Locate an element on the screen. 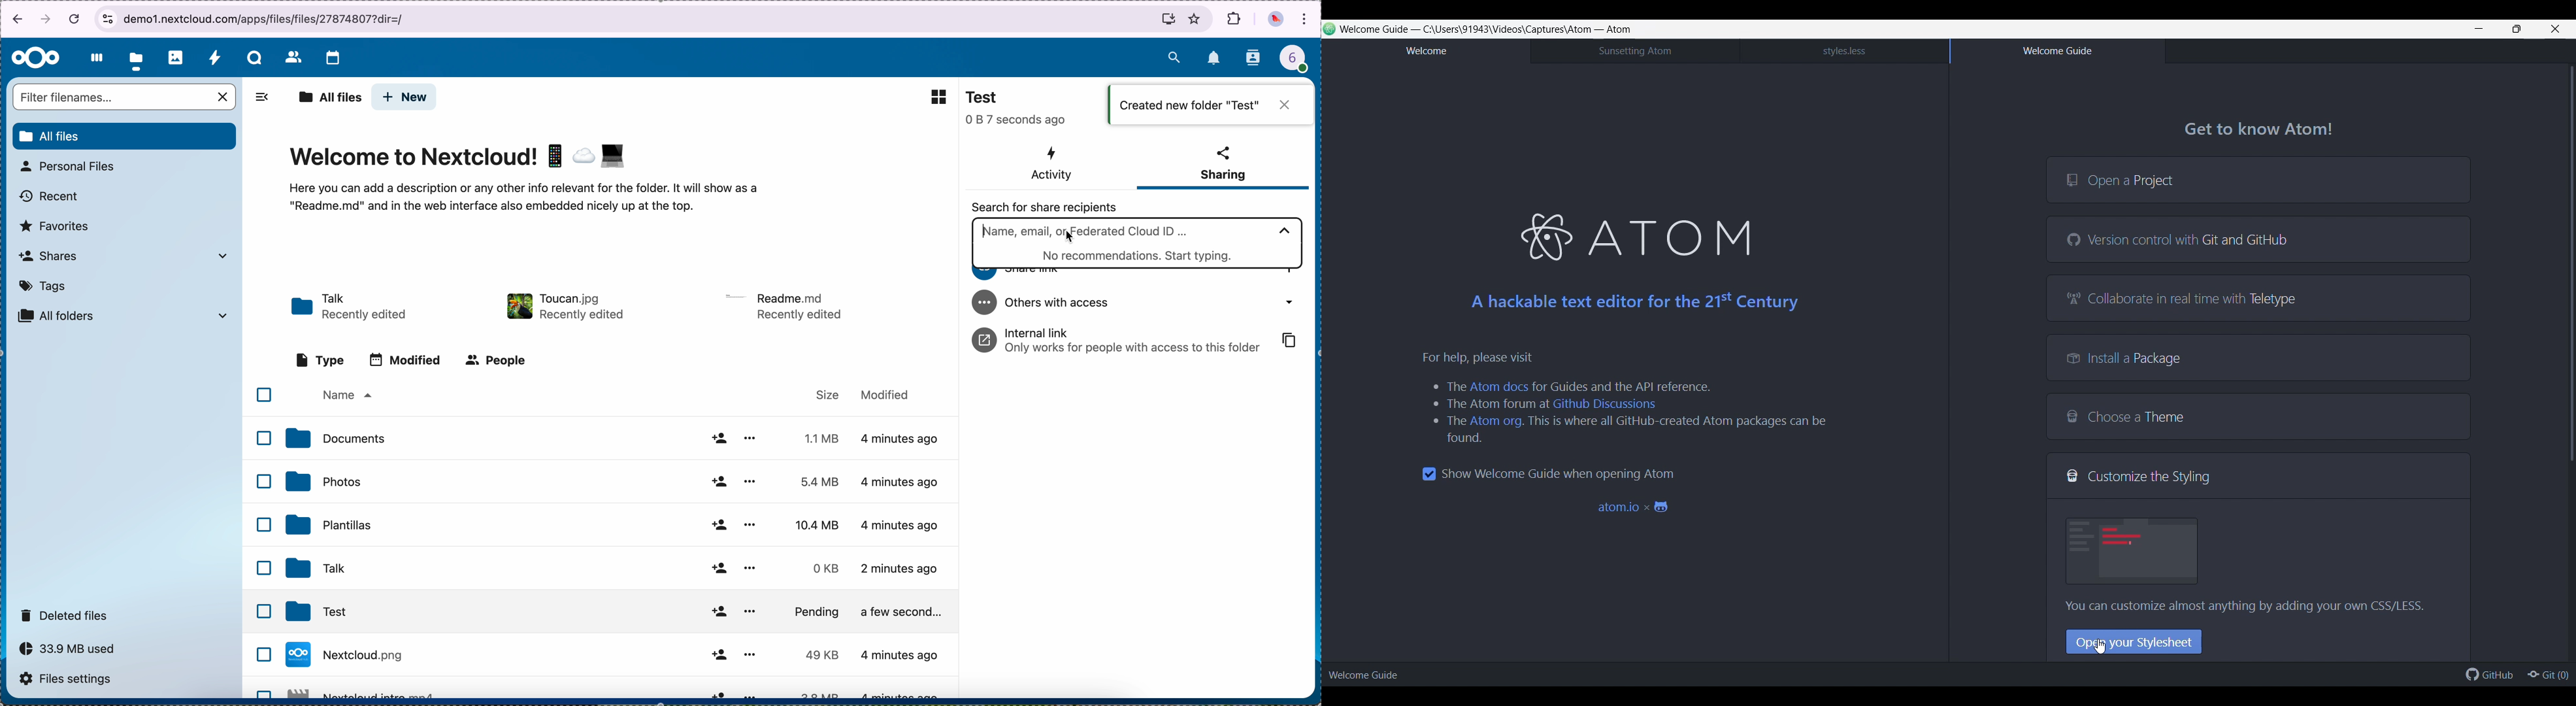  toucan file is located at coordinates (564, 304).